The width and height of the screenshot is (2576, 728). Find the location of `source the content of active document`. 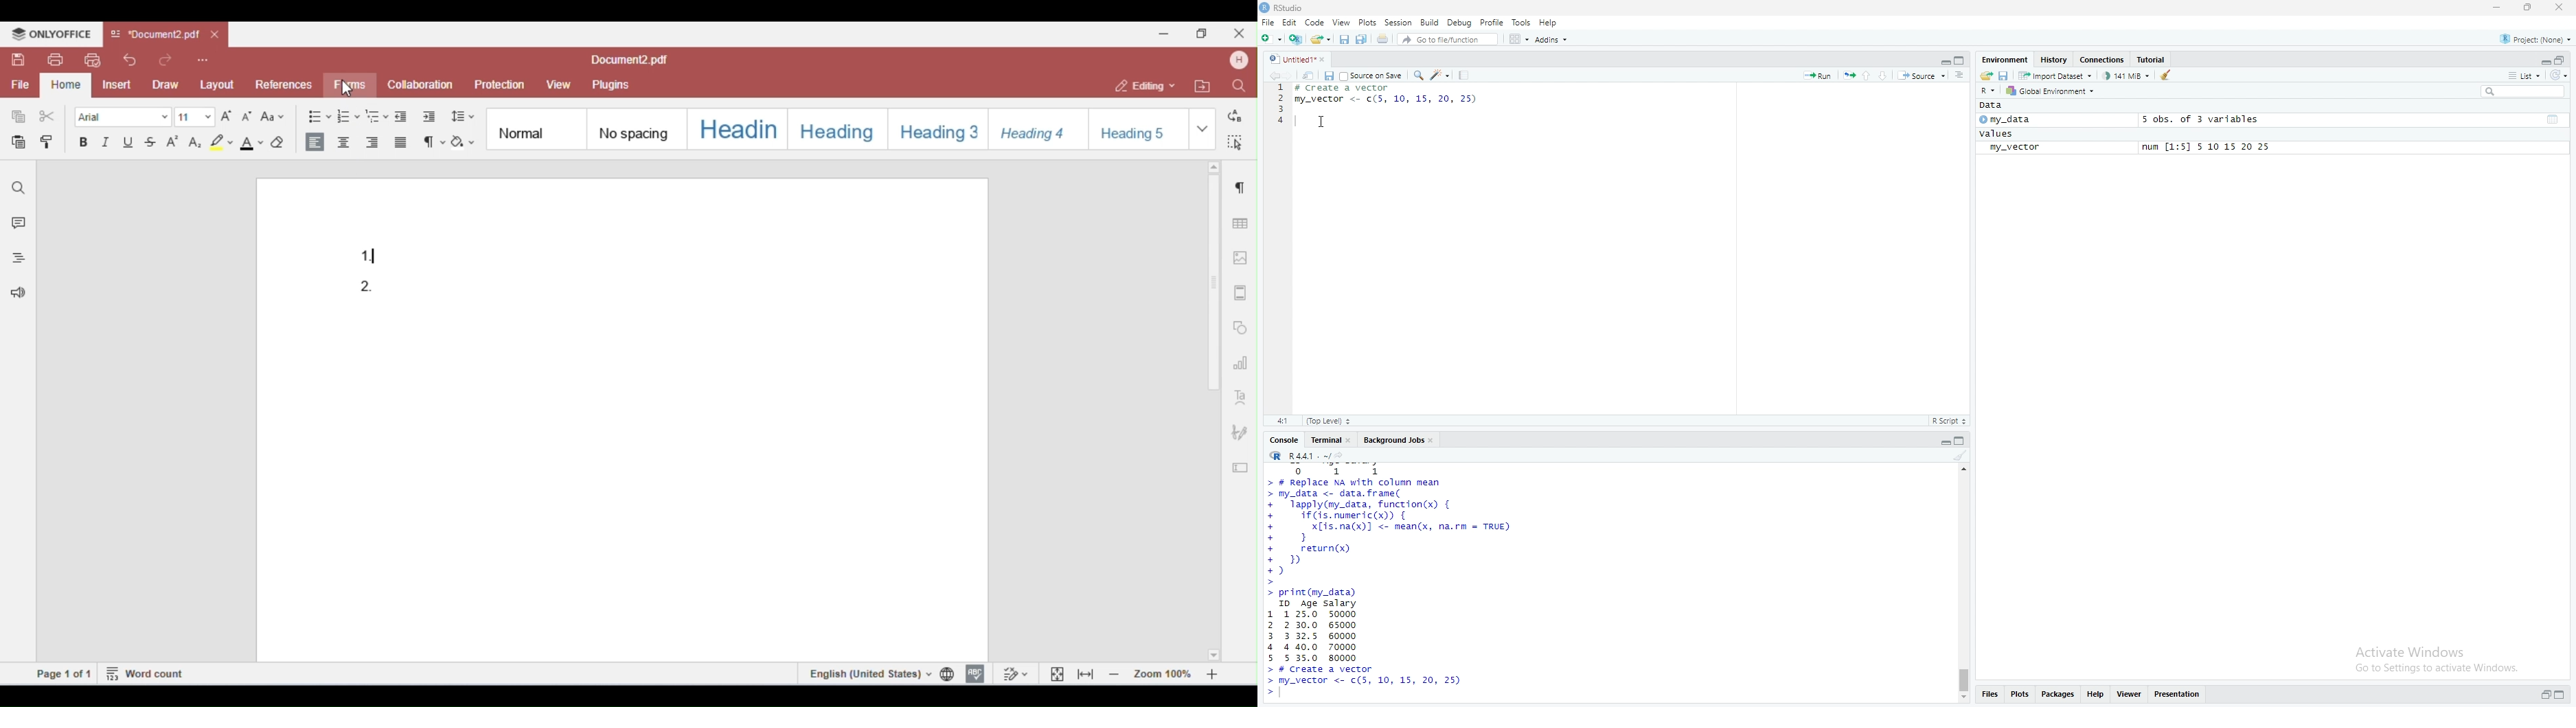

source the content of active document is located at coordinates (1924, 76).